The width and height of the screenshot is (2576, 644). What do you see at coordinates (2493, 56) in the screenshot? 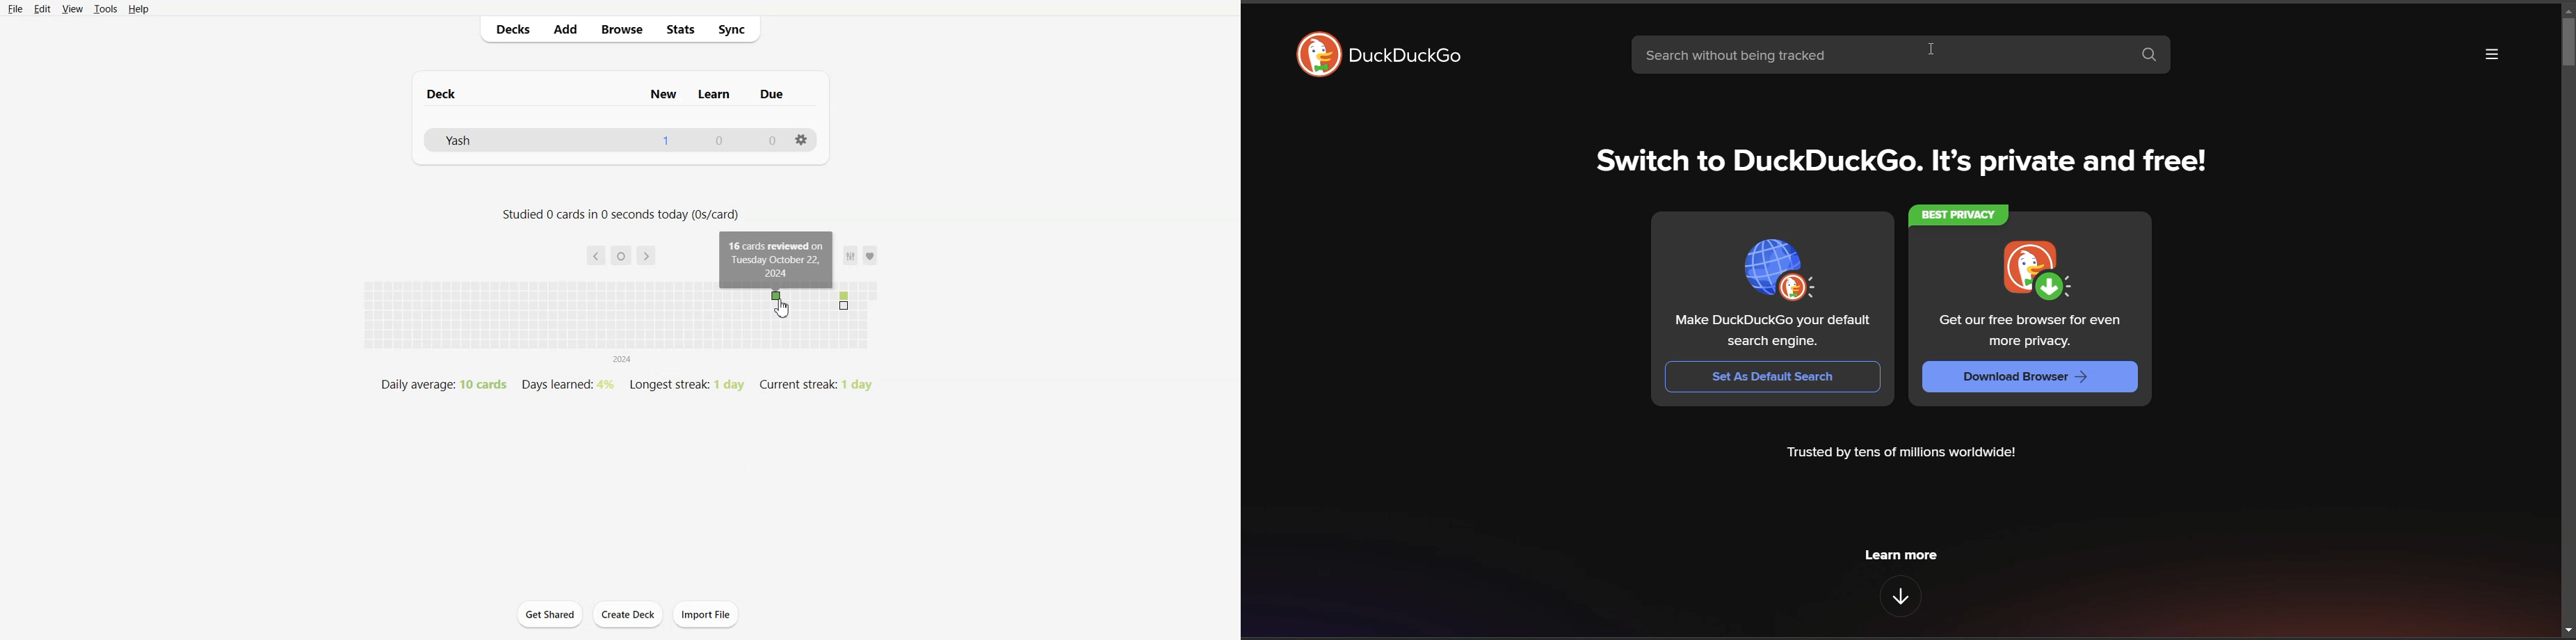
I see `more options` at bounding box center [2493, 56].